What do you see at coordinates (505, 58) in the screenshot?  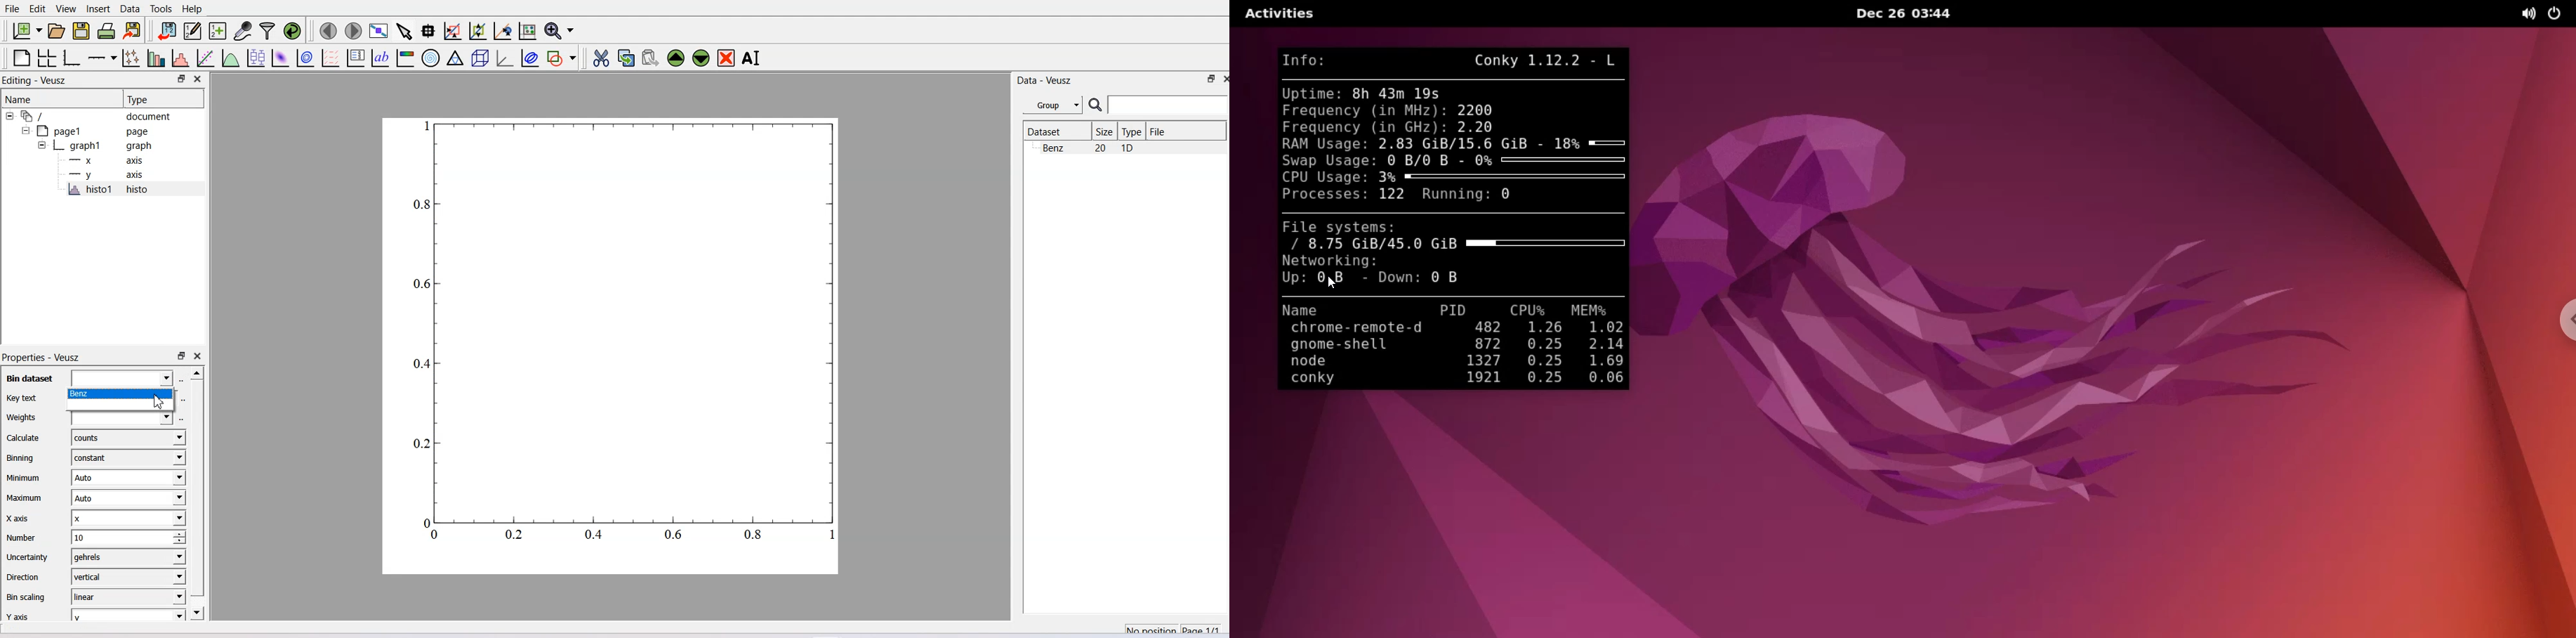 I see `3D Graph` at bounding box center [505, 58].